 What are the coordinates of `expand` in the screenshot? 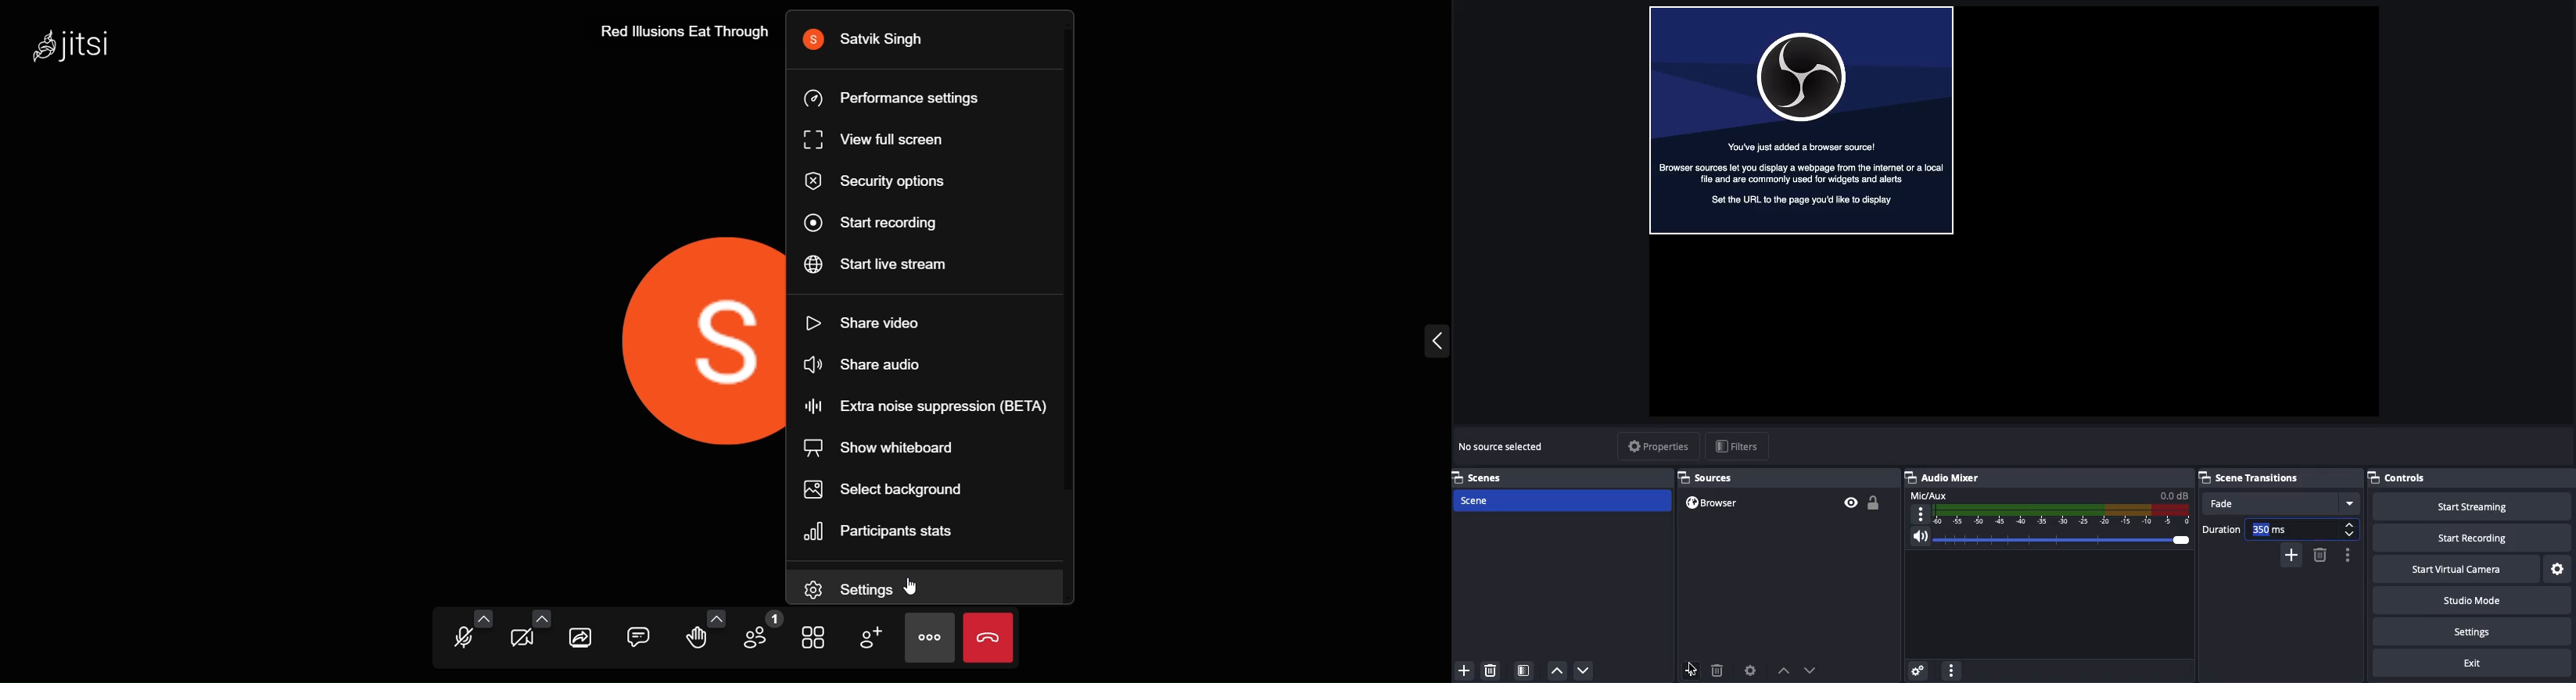 It's located at (1434, 342).